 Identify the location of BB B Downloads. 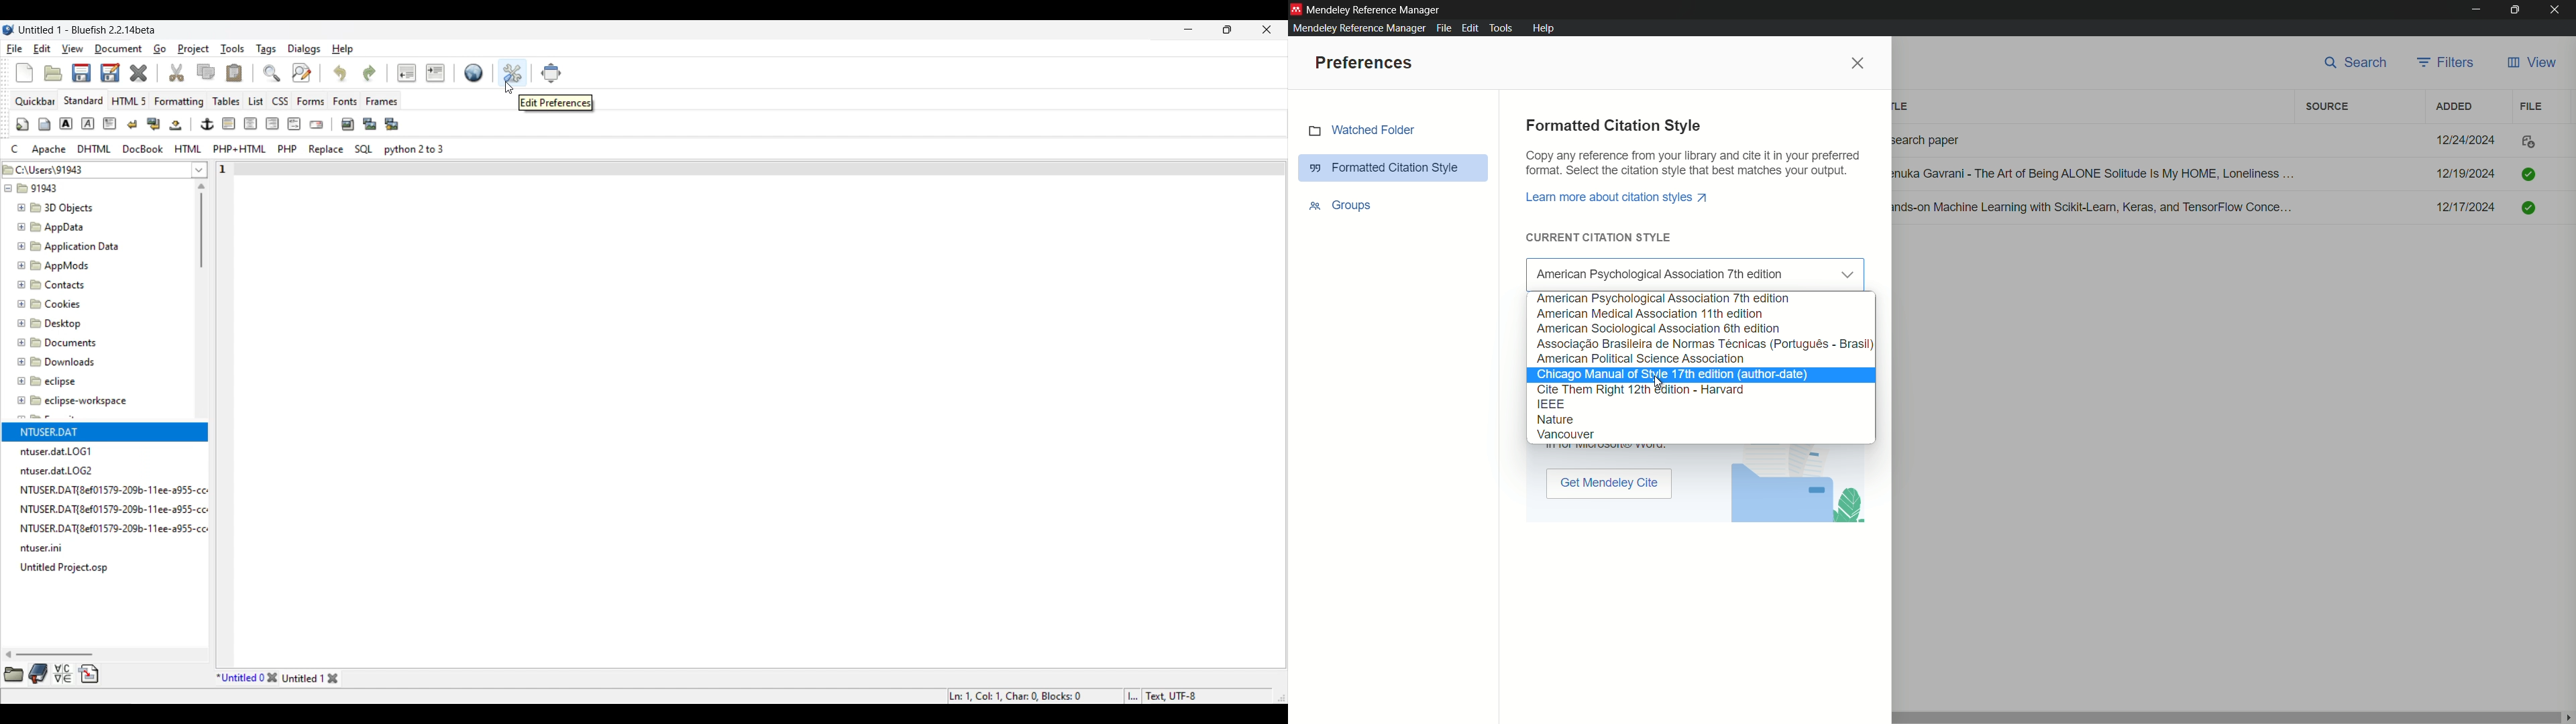
(53, 359).